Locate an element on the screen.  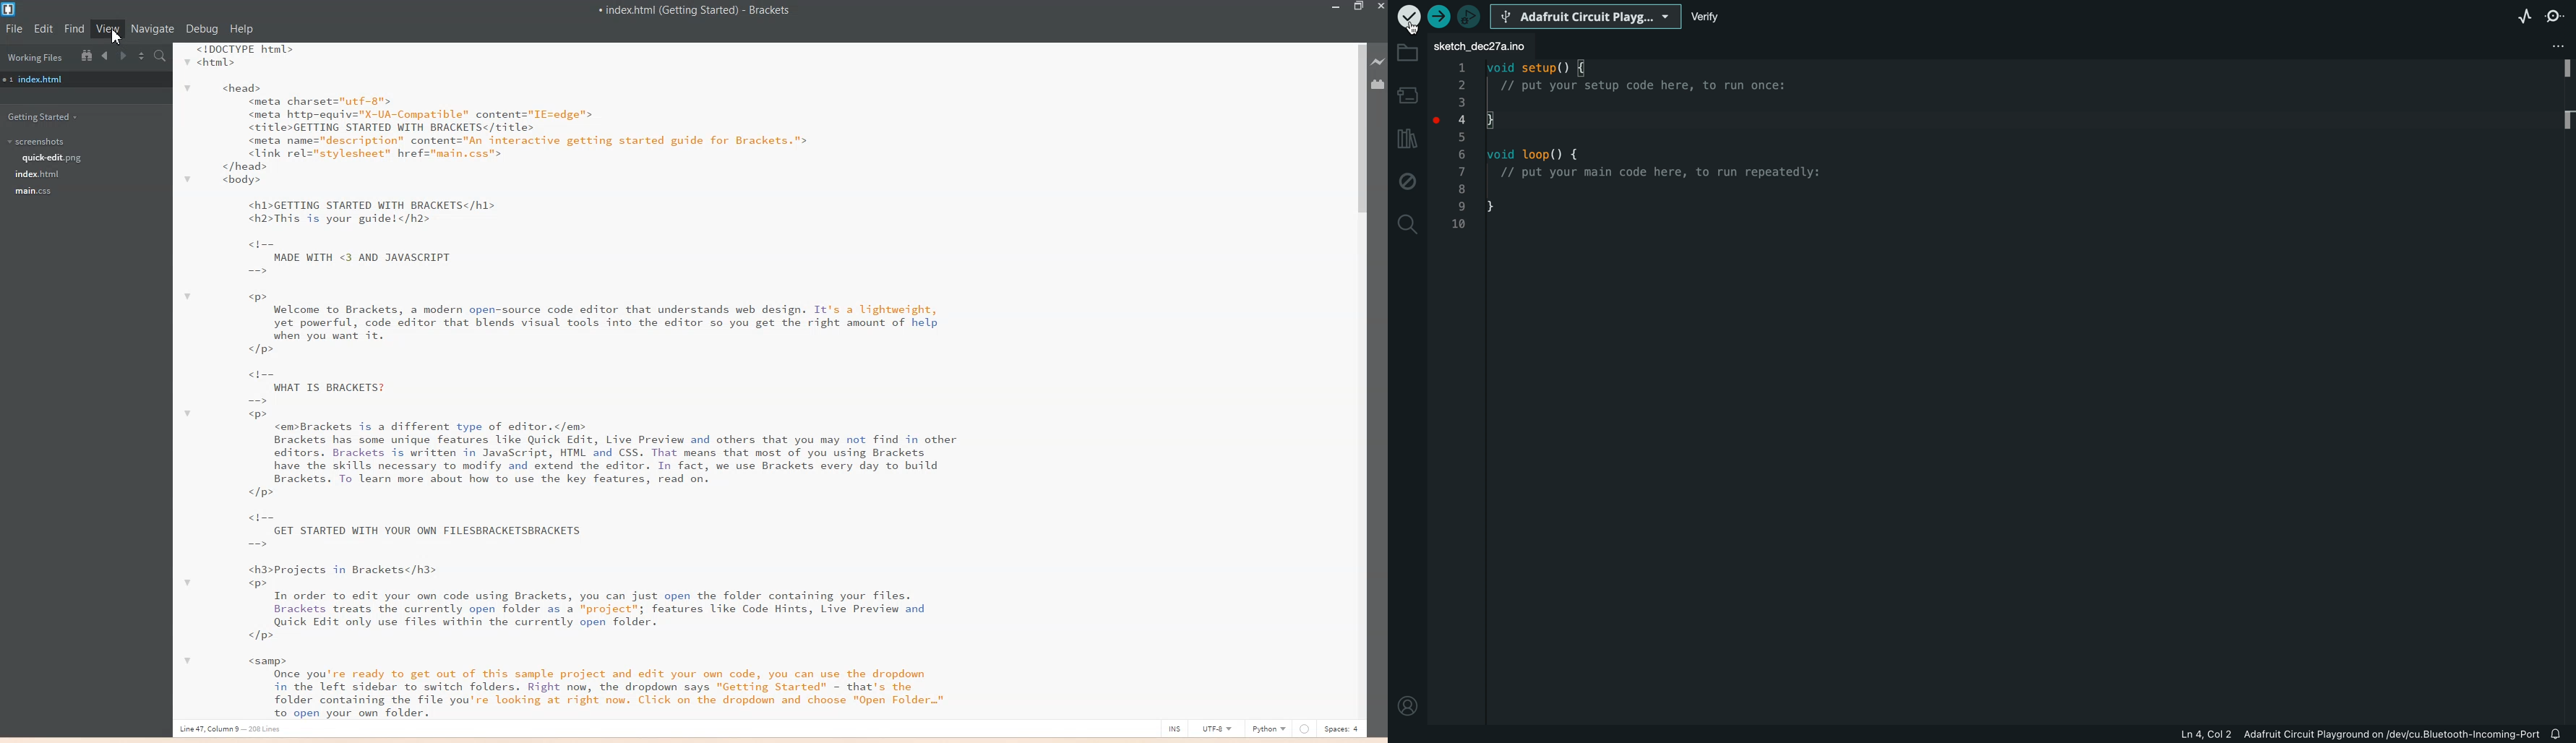
quick-edit.png is located at coordinates (54, 158).